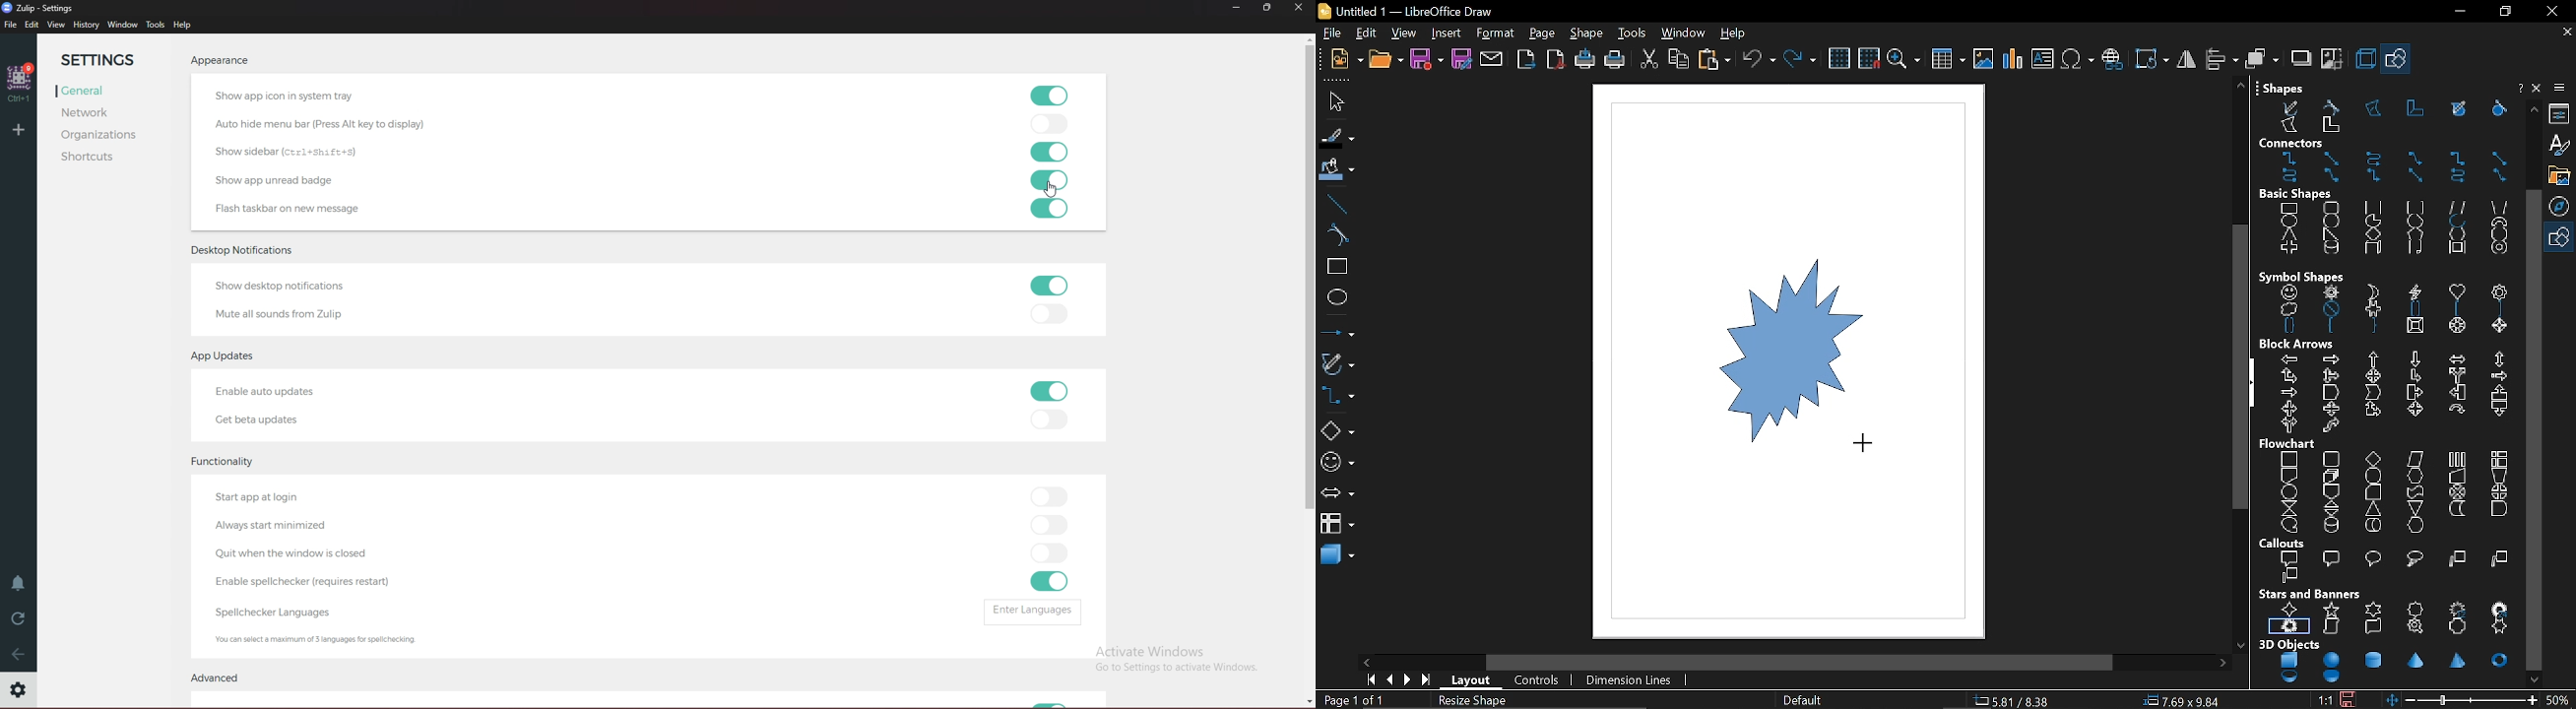 This screenshot has width=2576, height=728. I want to click on home, so click(21, 84).